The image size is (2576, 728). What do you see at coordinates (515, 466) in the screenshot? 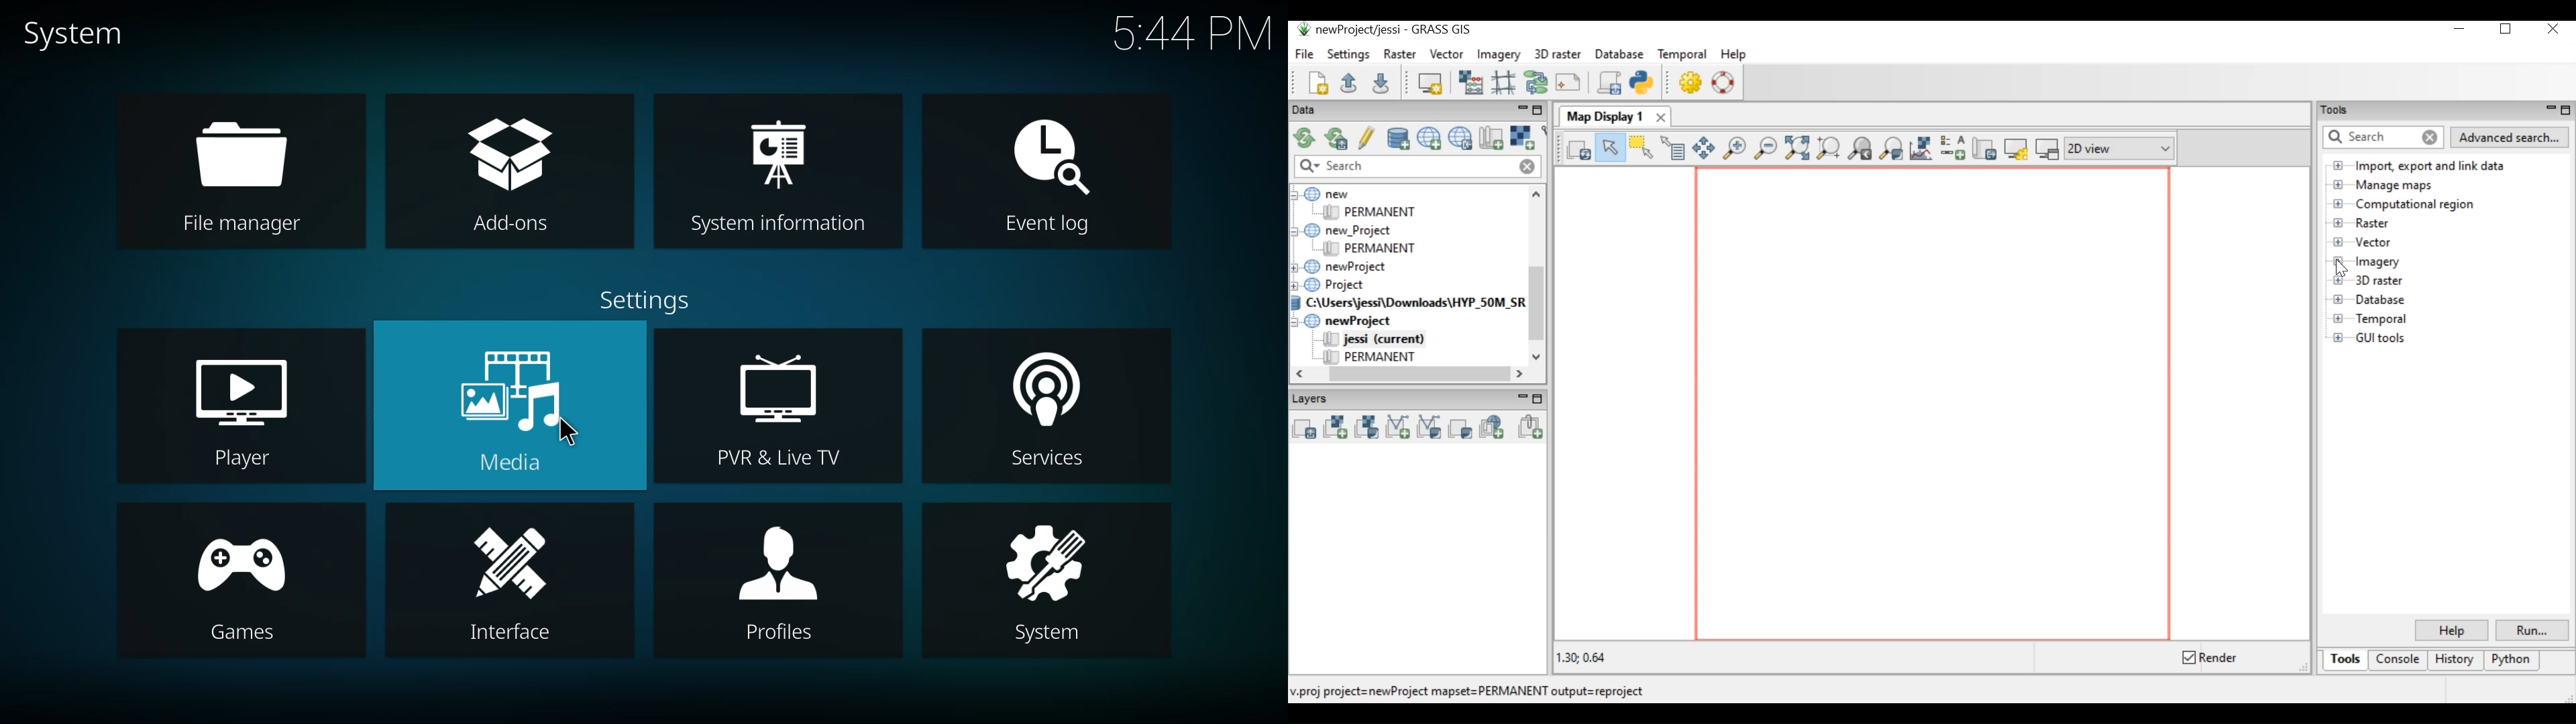
I see `Media` at bounding box center [515, 466].